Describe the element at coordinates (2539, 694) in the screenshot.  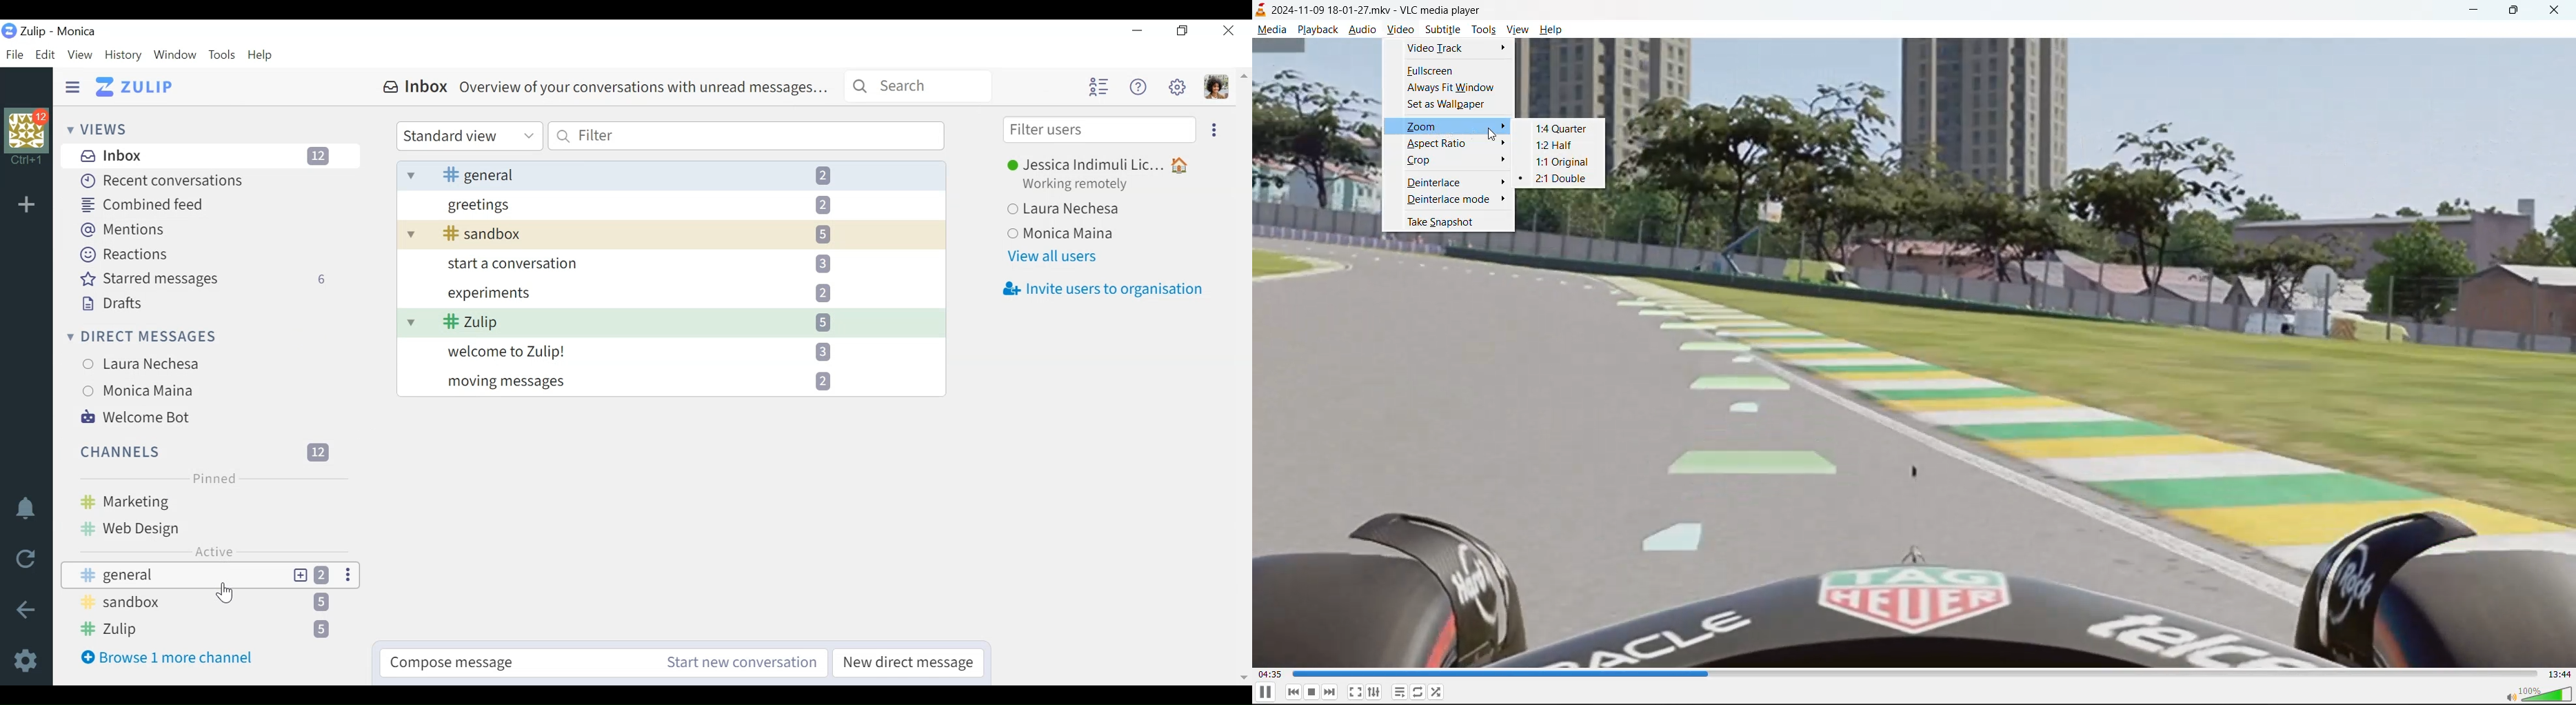
I see `volume` at that location.